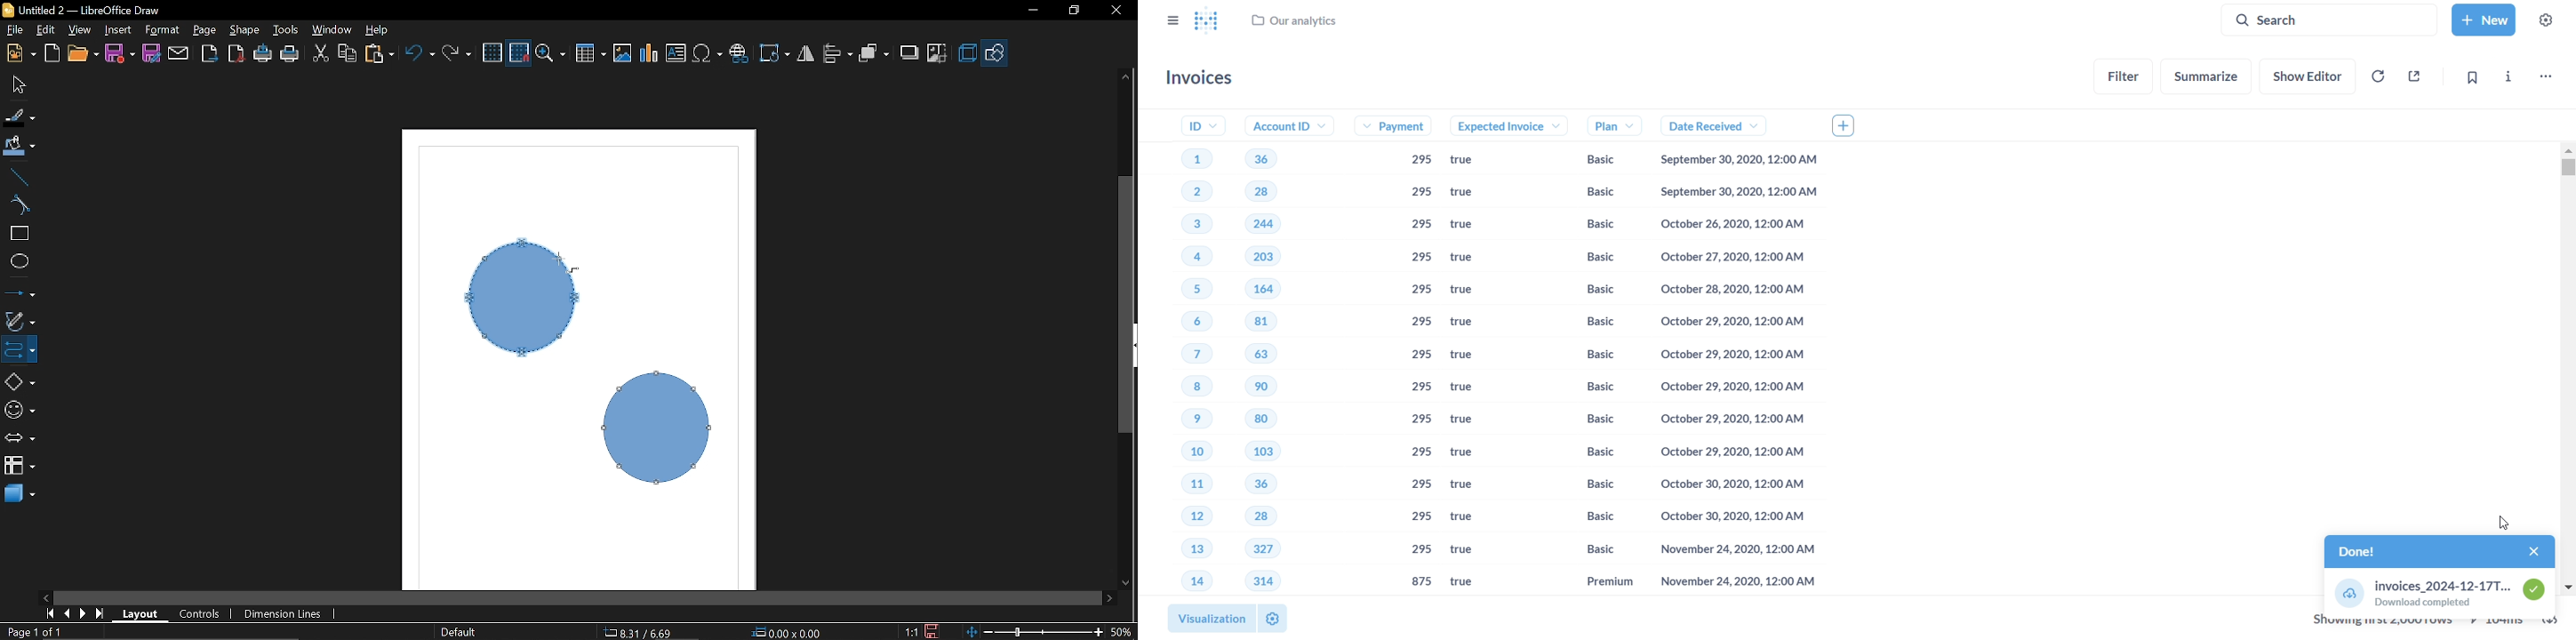  What do you see at coordinates (1126, 76) in the screenshot?
I see `Move up` at bounding box center [1126, 76].